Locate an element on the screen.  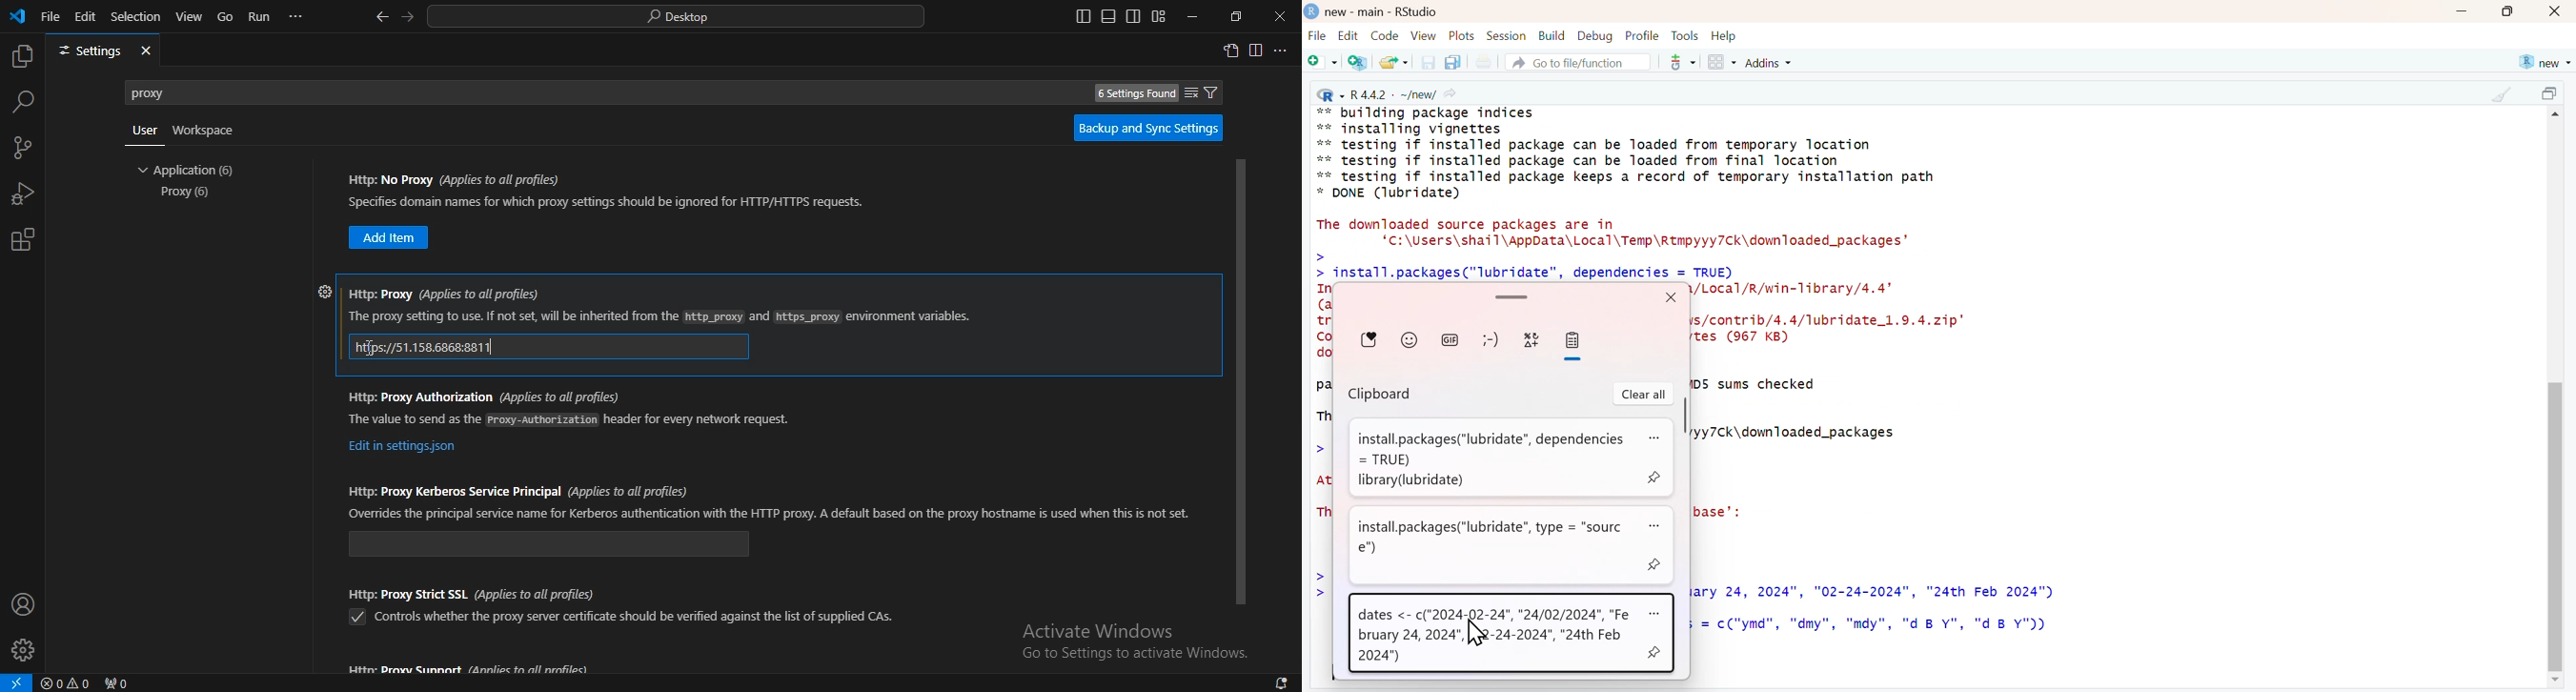
file is located at coordinates (51, 15).